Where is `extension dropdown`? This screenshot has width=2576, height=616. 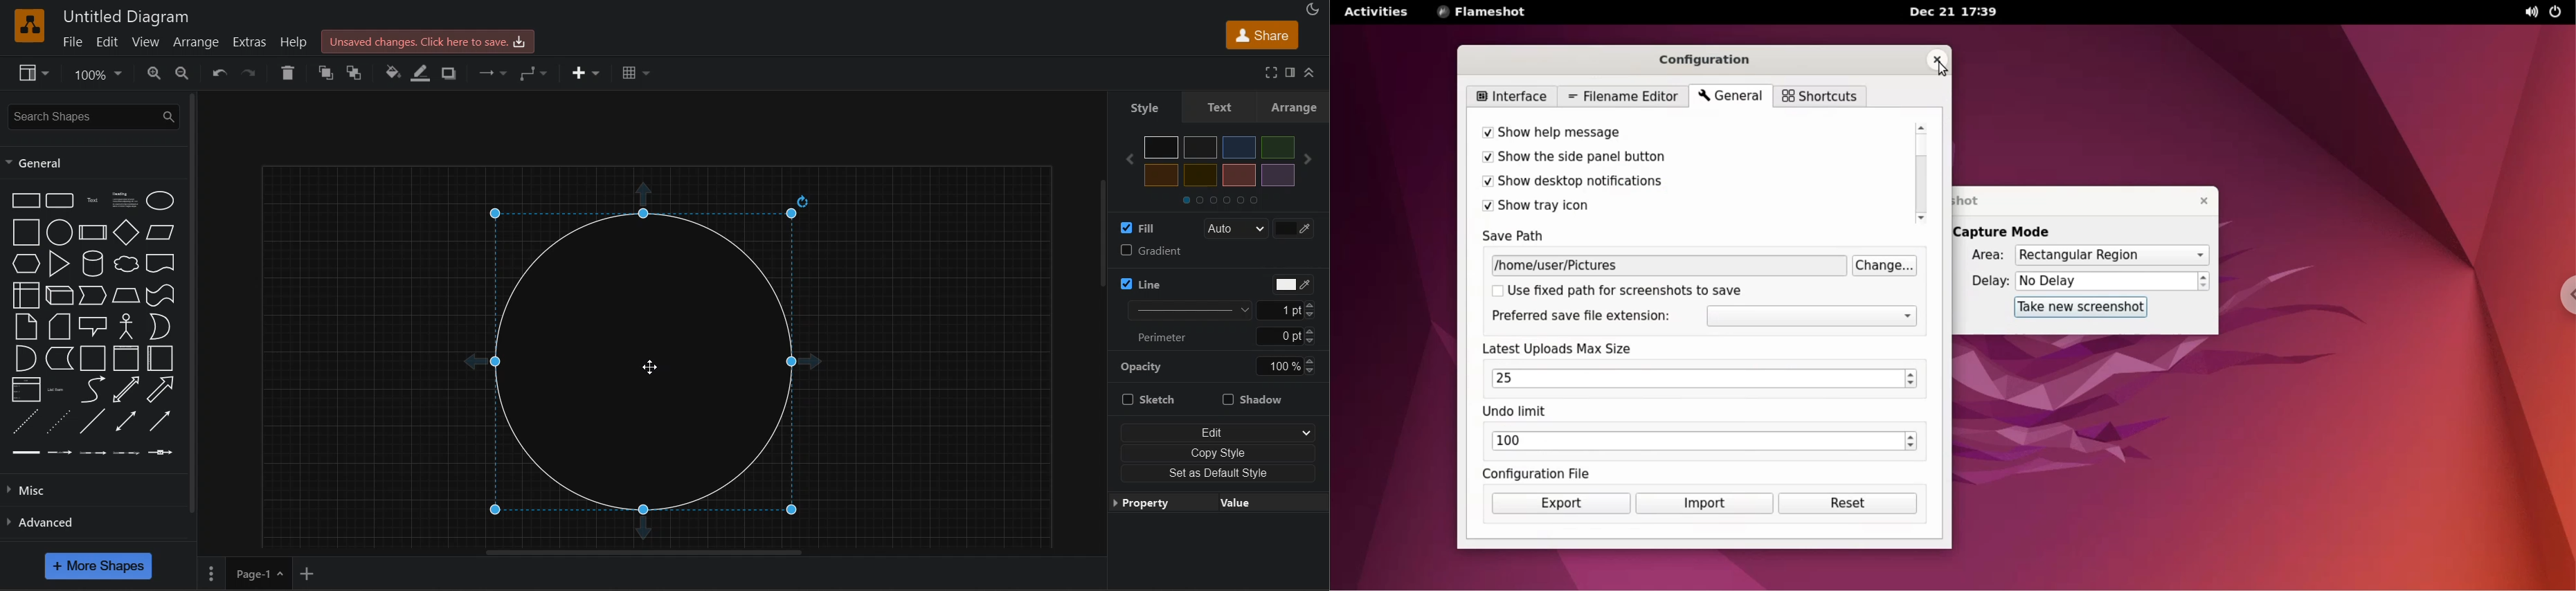
extension dropdown is located at coordinates (1814, 317).